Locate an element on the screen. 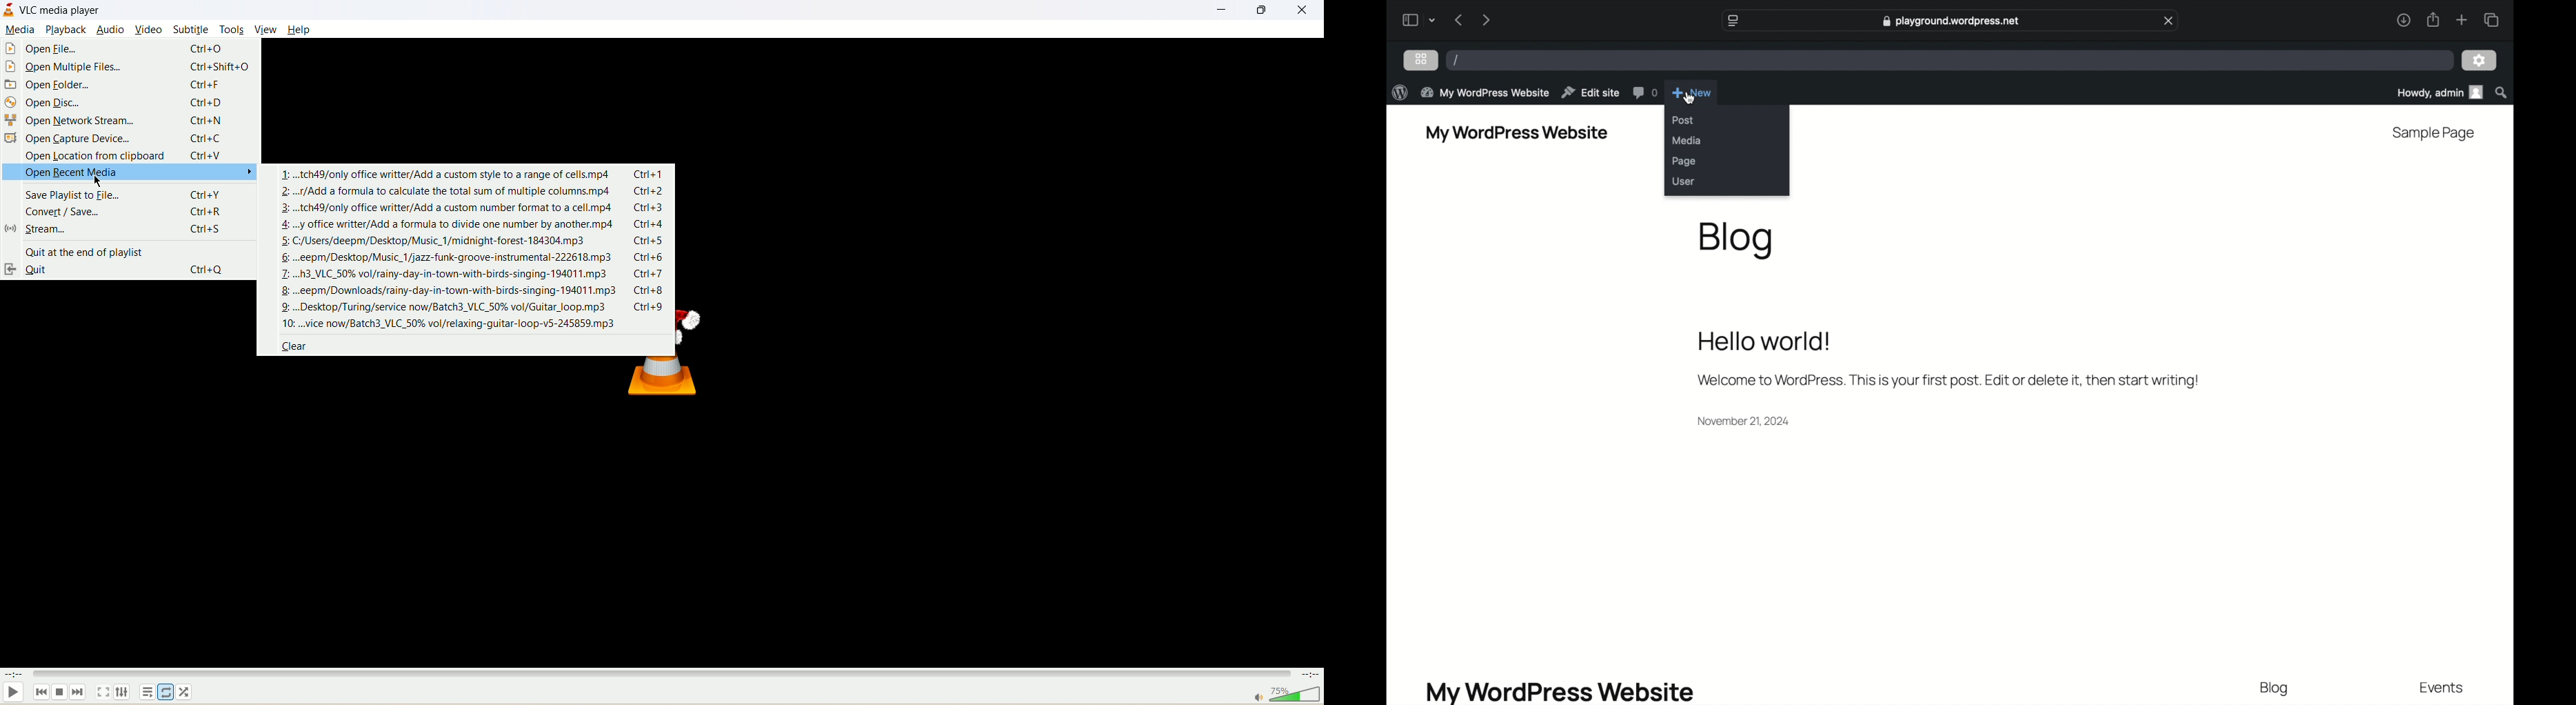 This screenshot has width=2576, height=728. howdy, admin is located at coordinates (2439, 92).